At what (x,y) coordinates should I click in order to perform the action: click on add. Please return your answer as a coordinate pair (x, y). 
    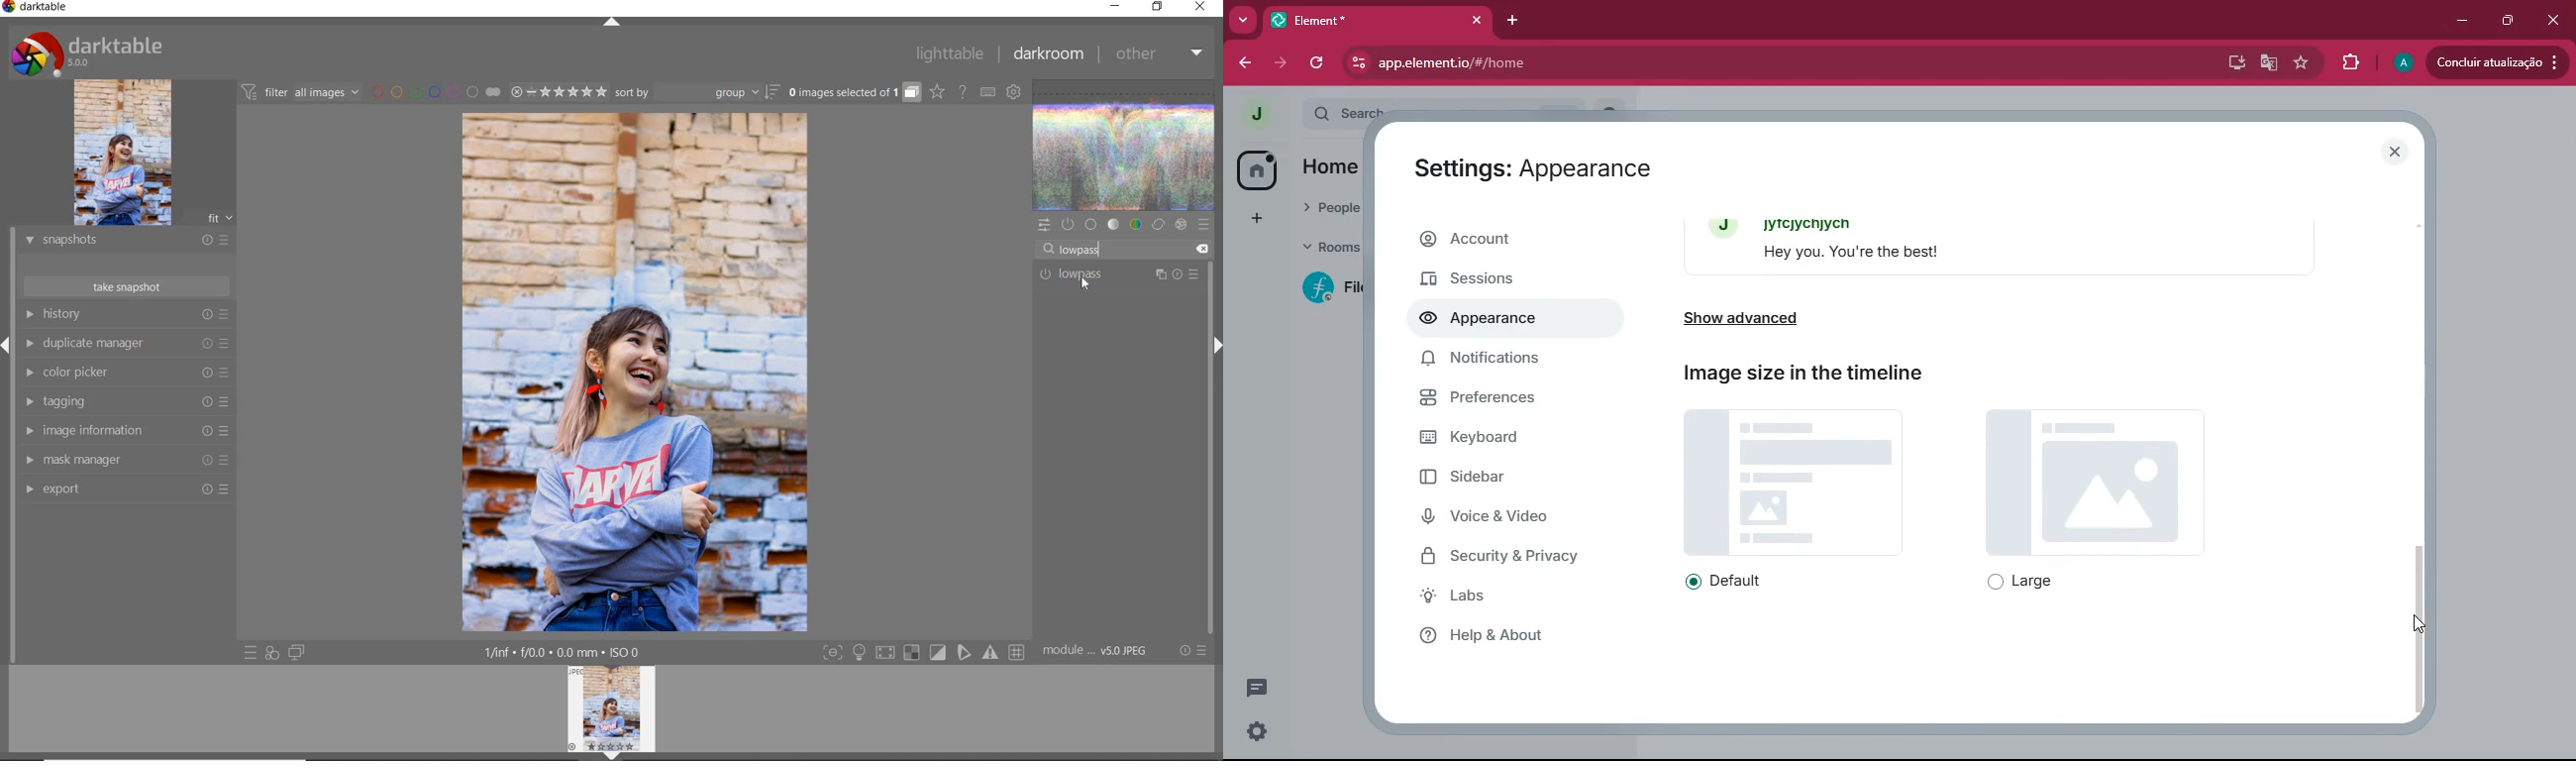
    Looking at the image, I should click on (1249, 219).